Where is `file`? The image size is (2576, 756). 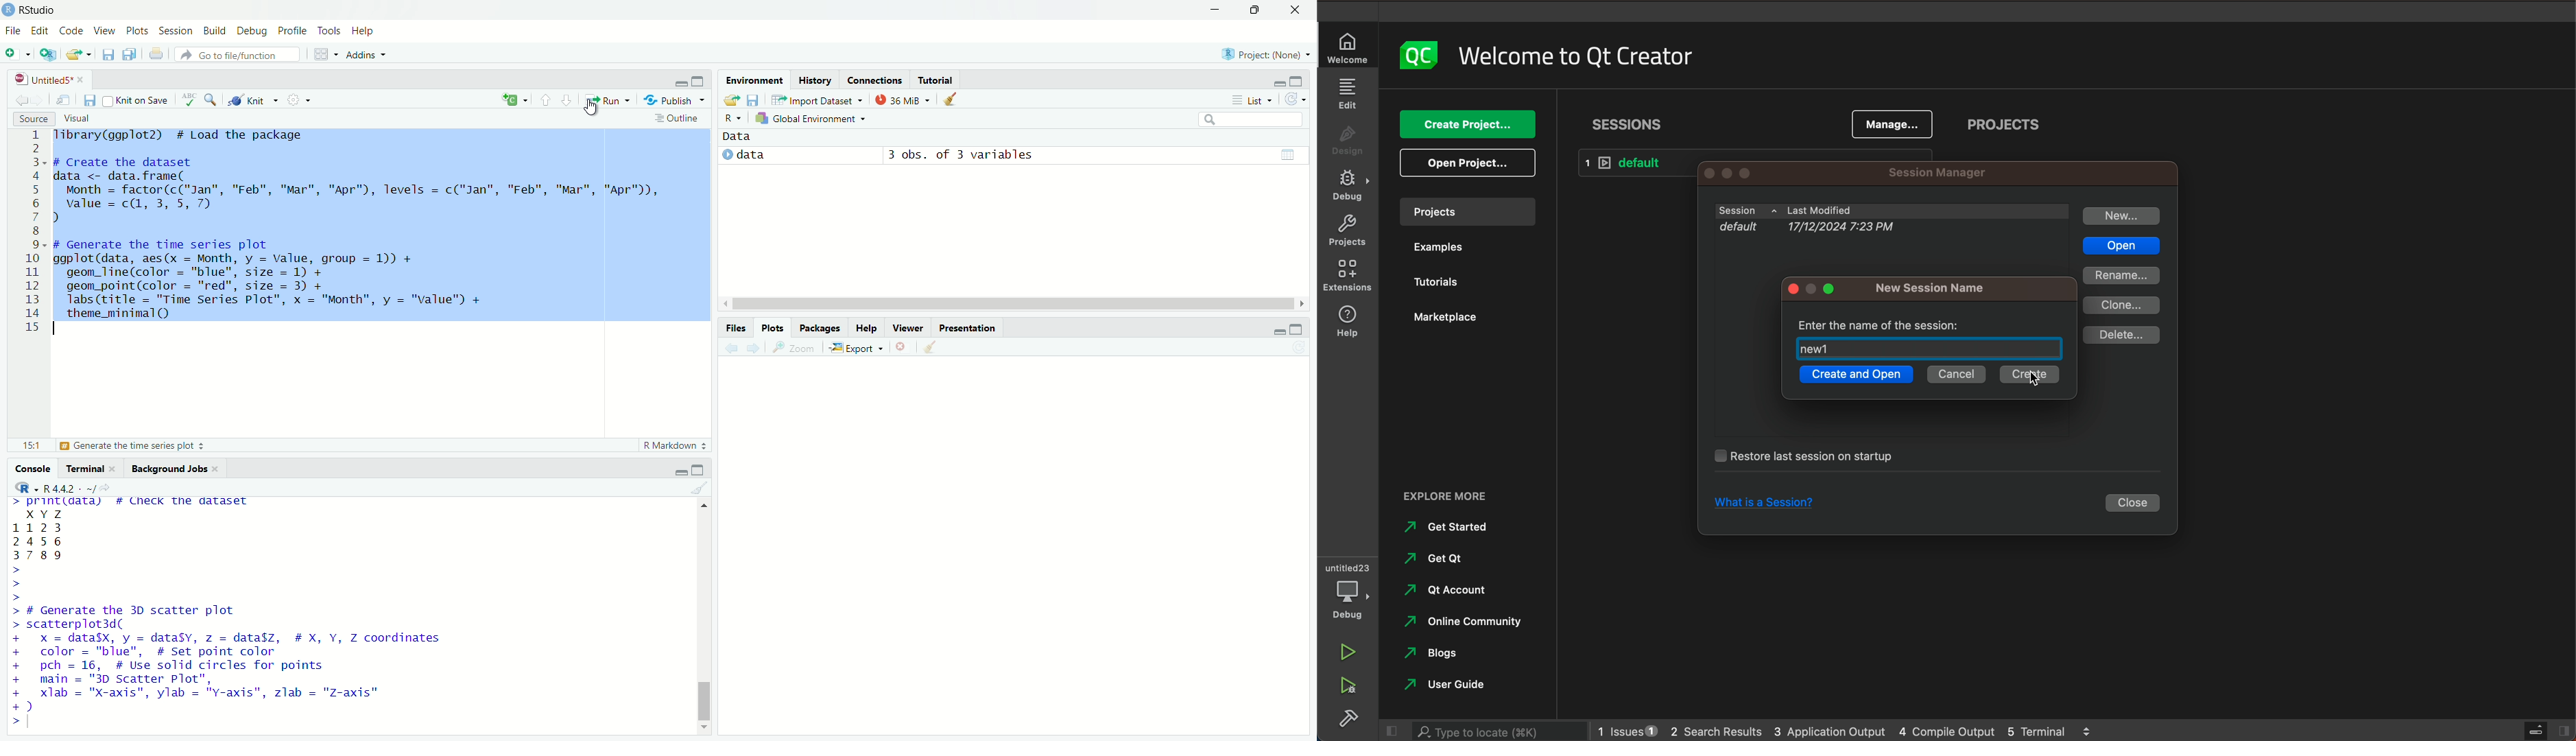 file is located at coordinates (12, 30).